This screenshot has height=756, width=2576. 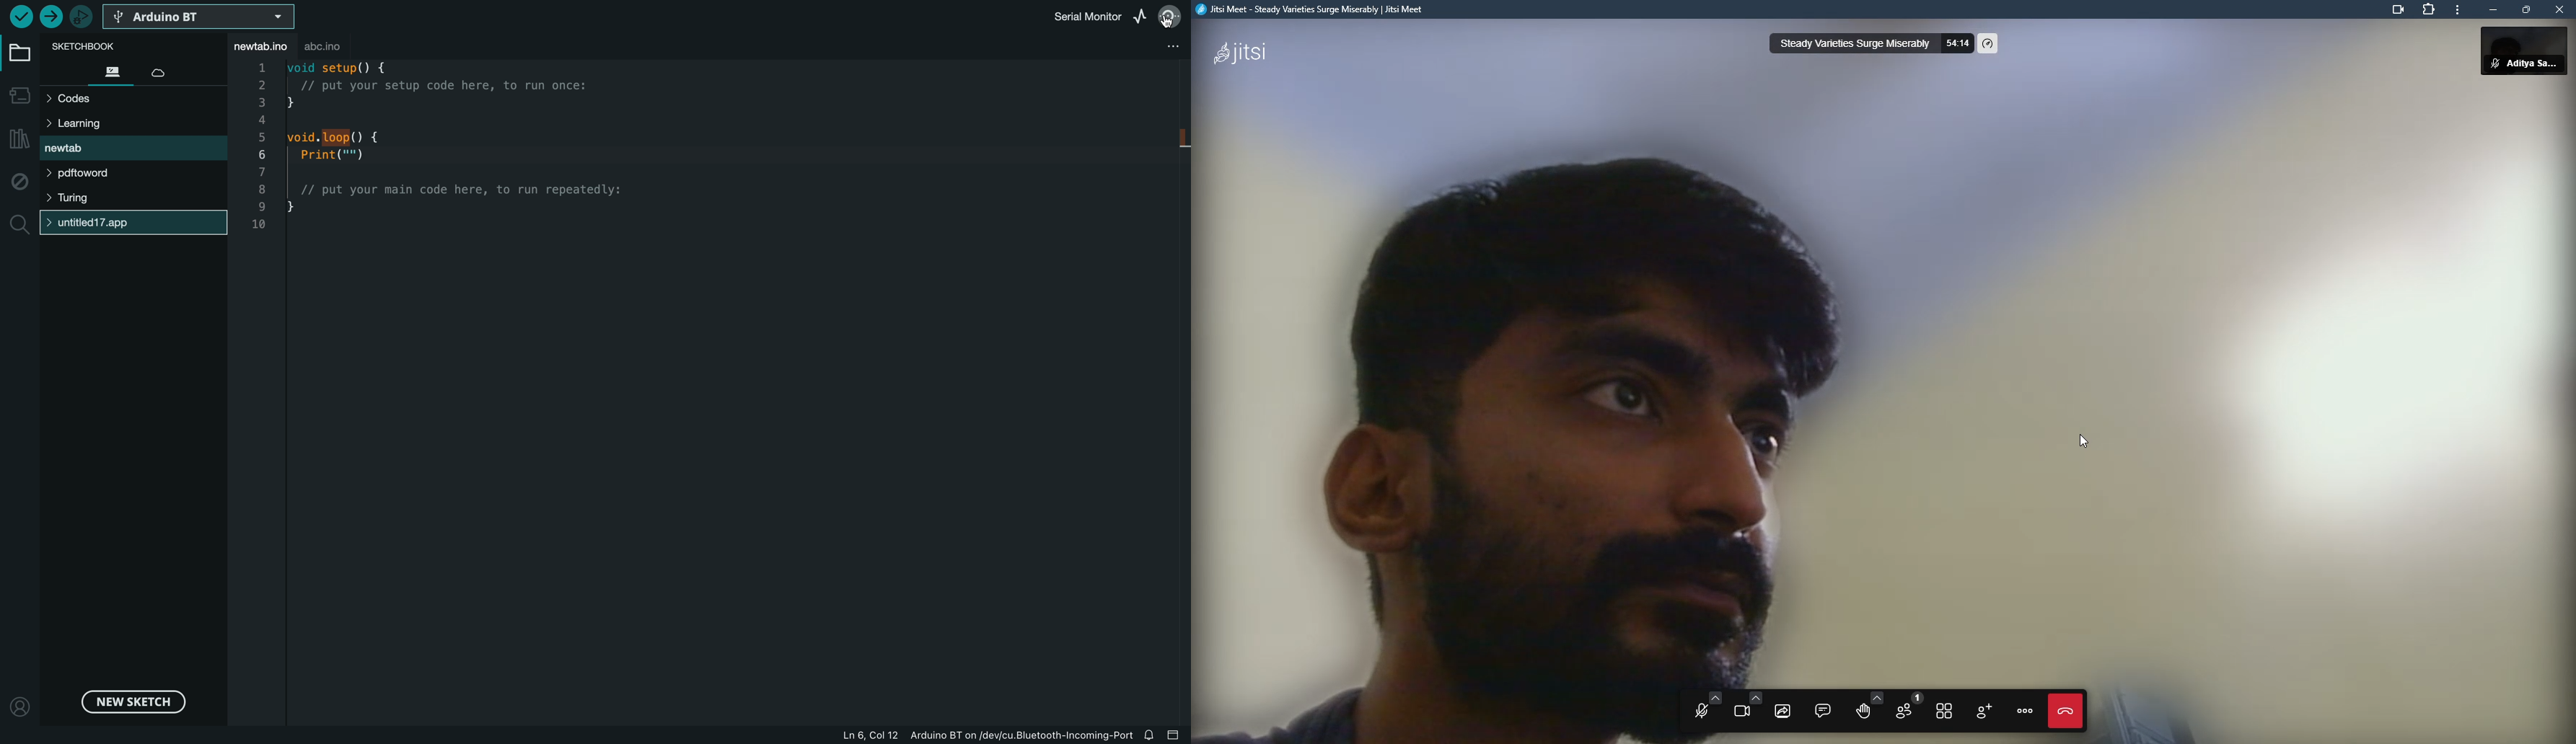 I want to click on new sketch, so click(x=131, y=698).